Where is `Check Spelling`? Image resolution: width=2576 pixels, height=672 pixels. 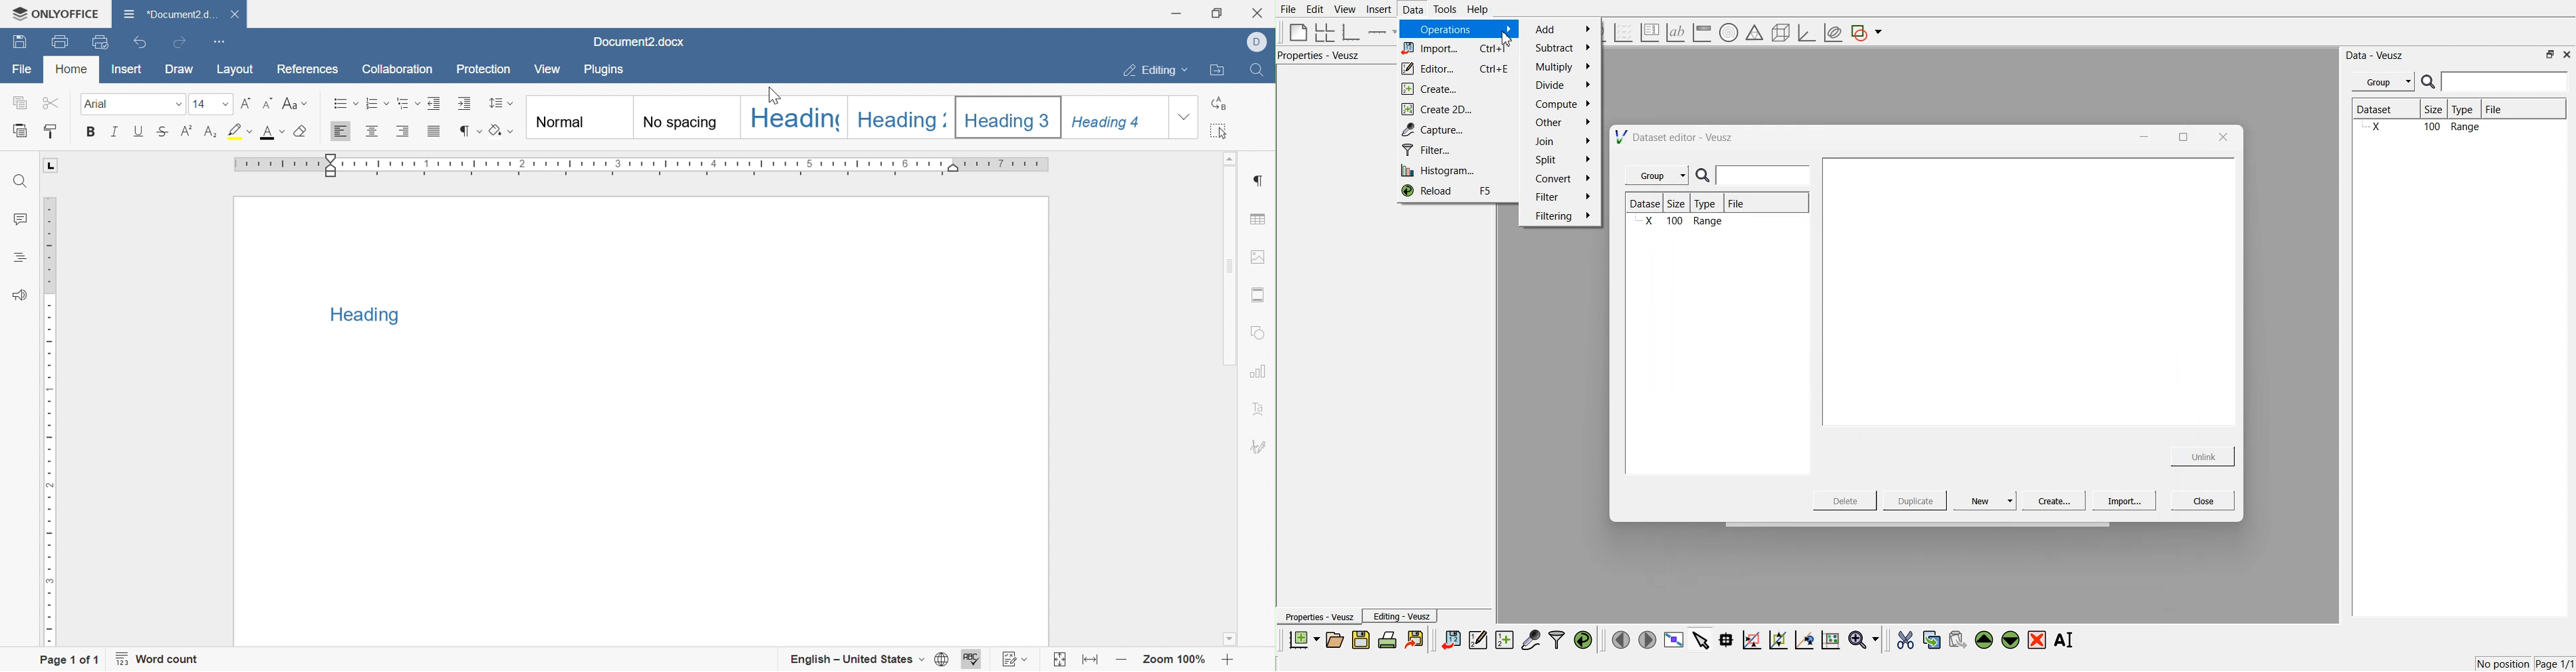
Check Spelling is located at coordinates (973, 658).